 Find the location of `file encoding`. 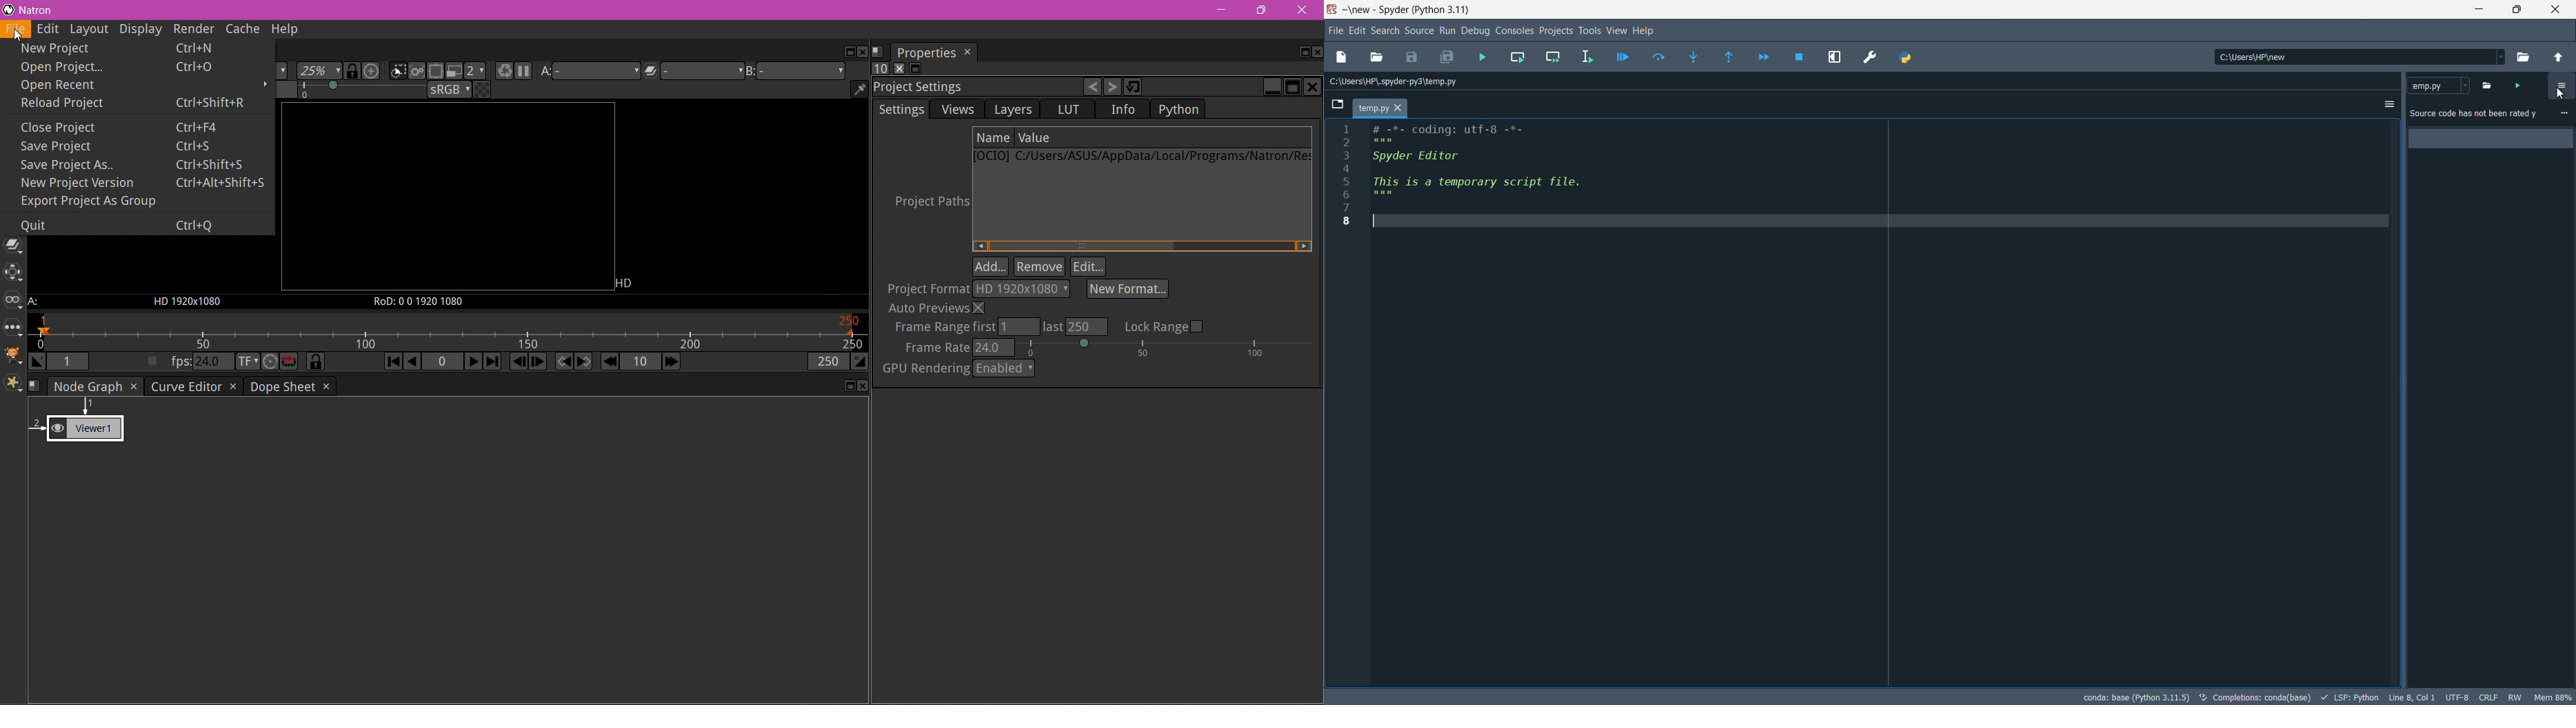

file encoding is located at coordinates (2457, 697).